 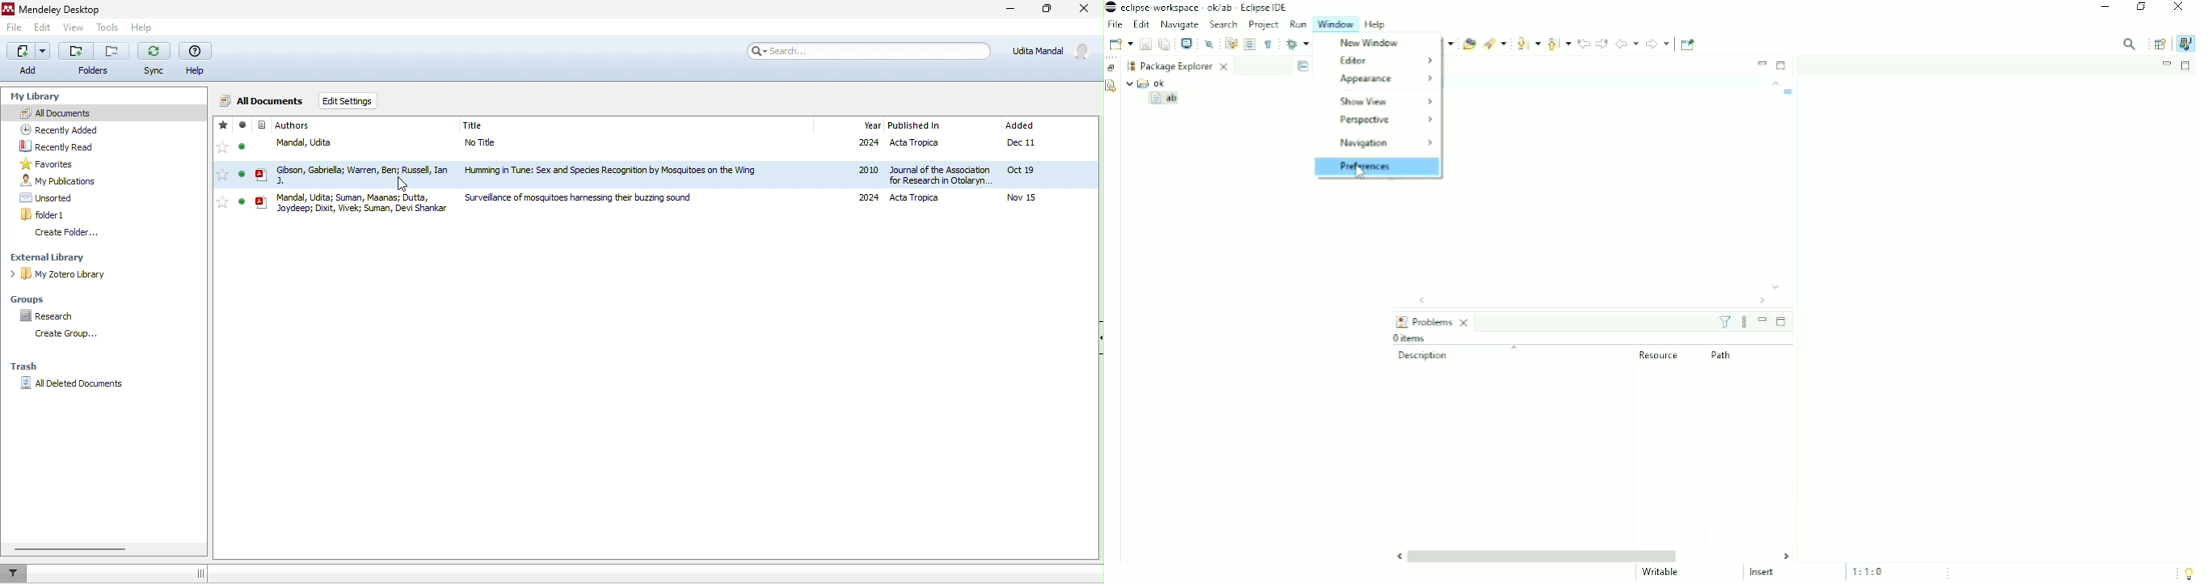 I want to click on recently read, so click(x=56, y=146).